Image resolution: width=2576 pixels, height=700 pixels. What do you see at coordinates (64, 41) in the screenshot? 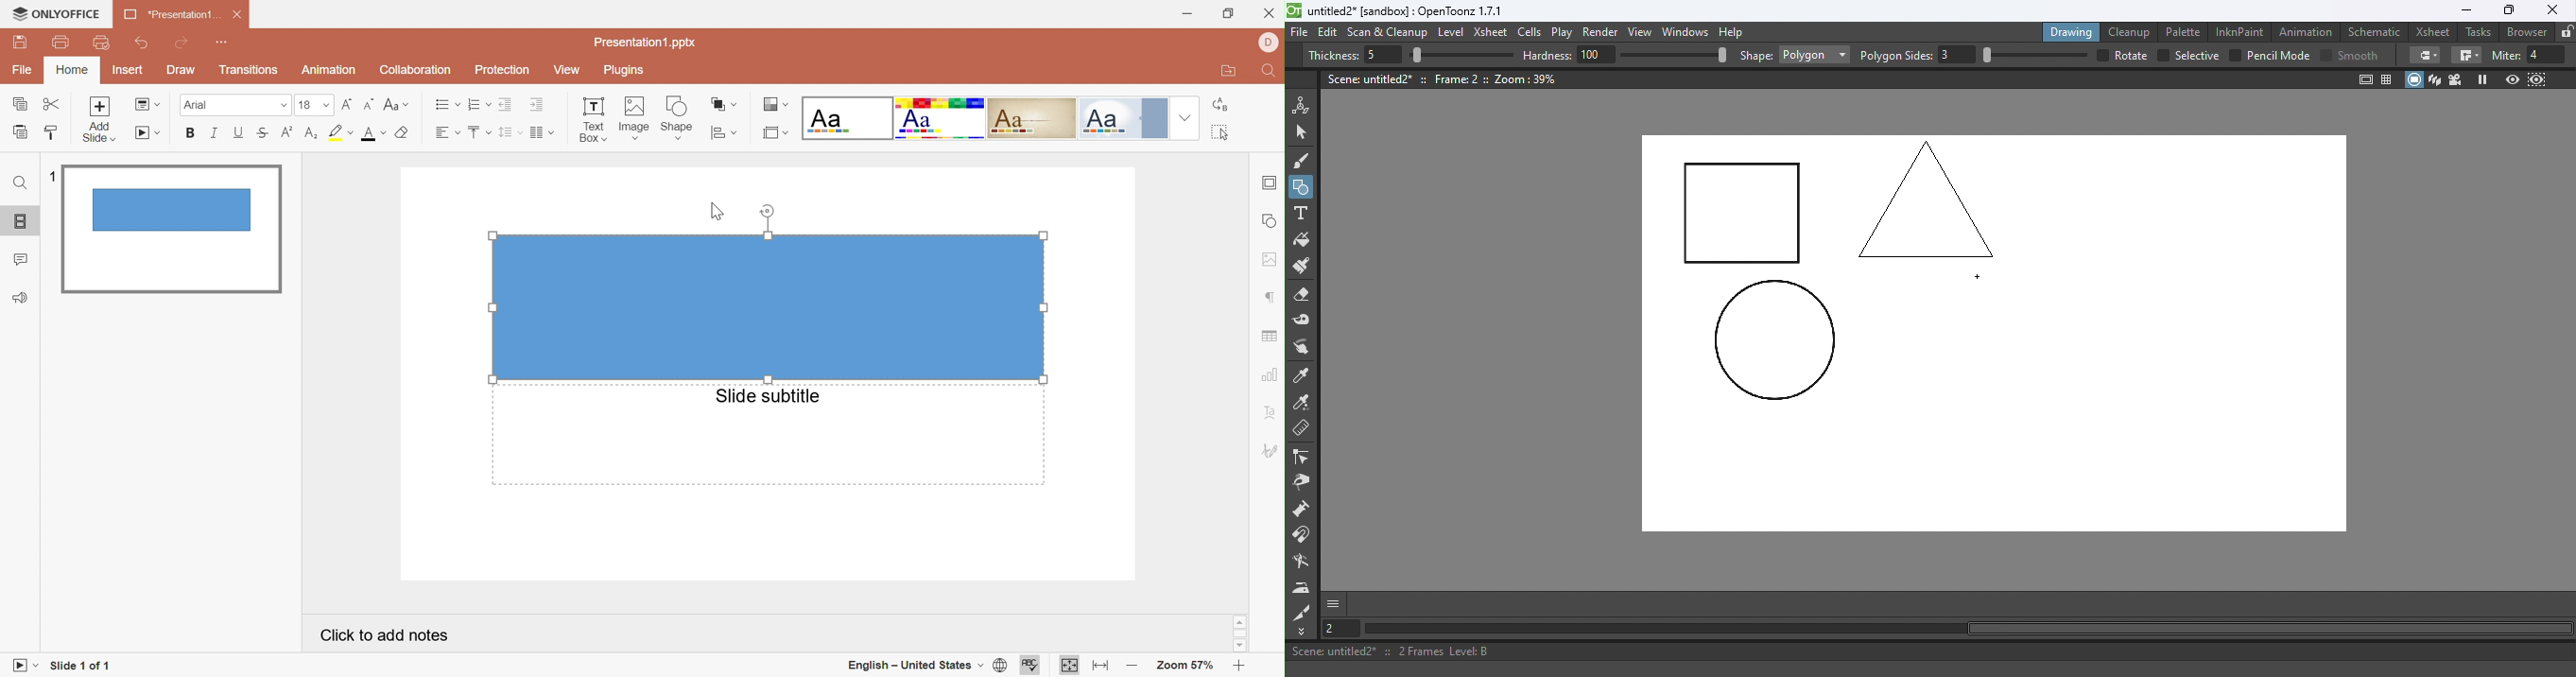
I see `Print file` at bounding box center [64, 41].